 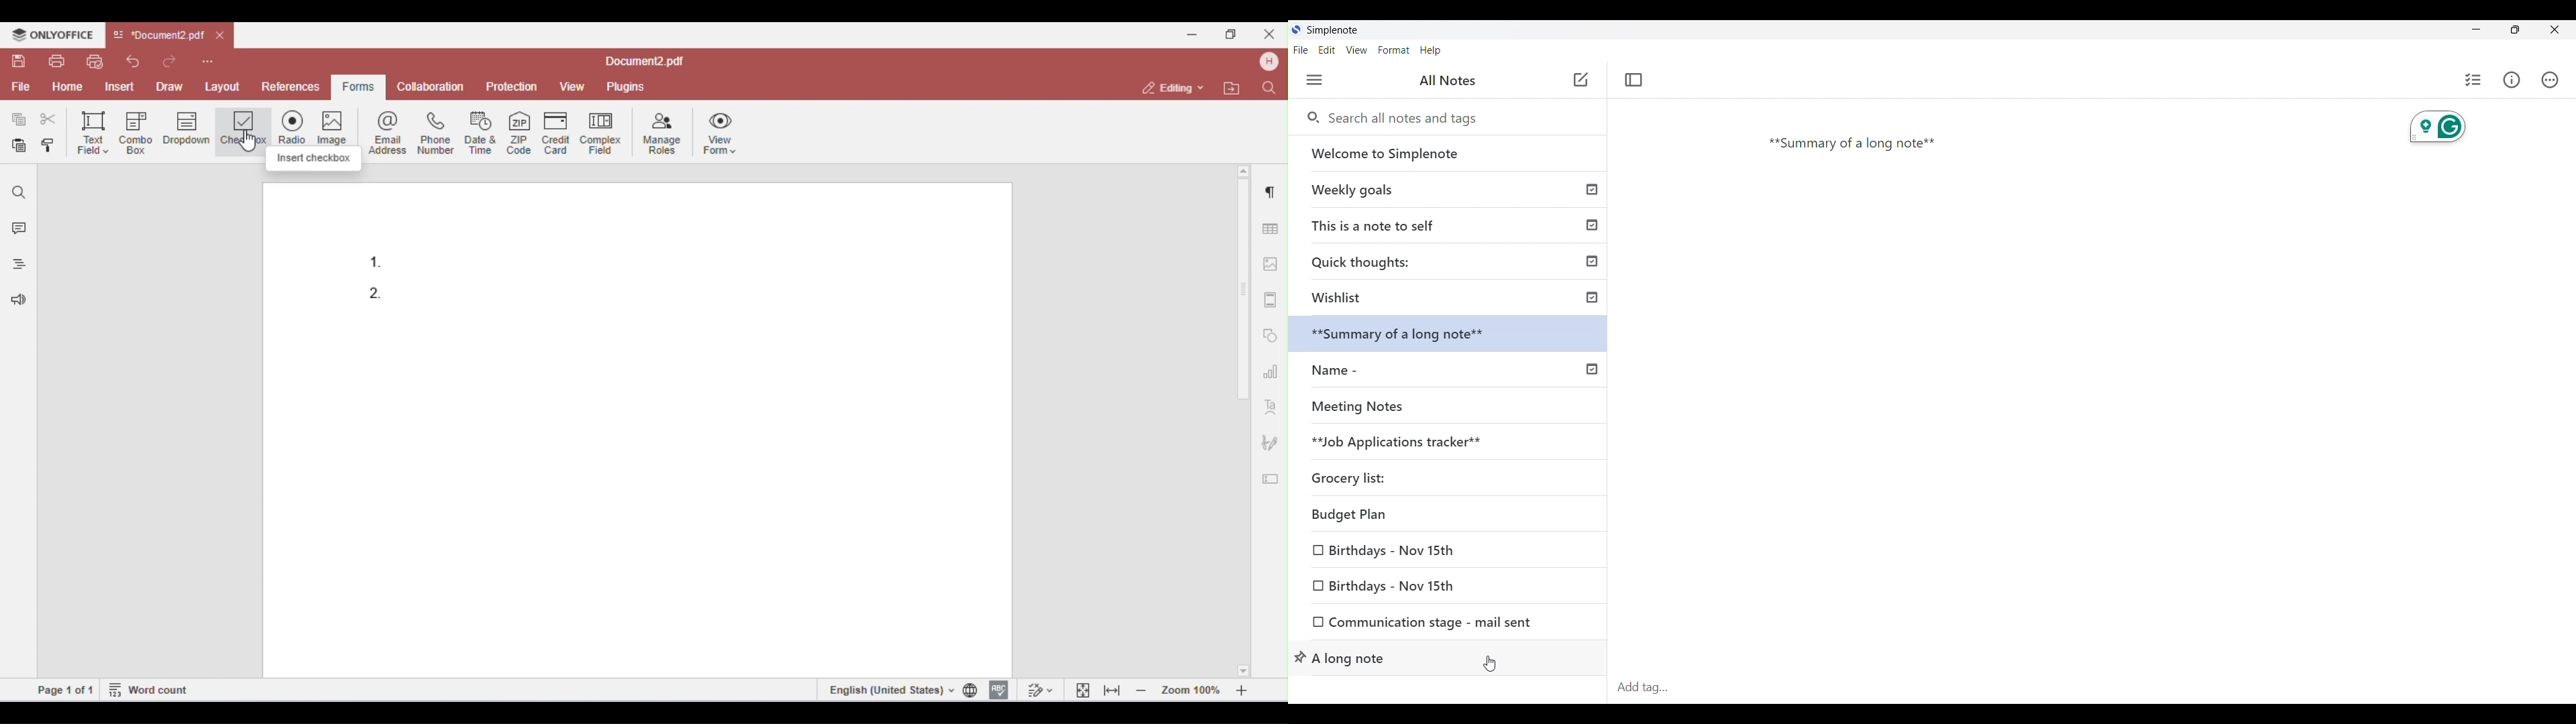 I want to click on Info, so click(x=2512, y=80).